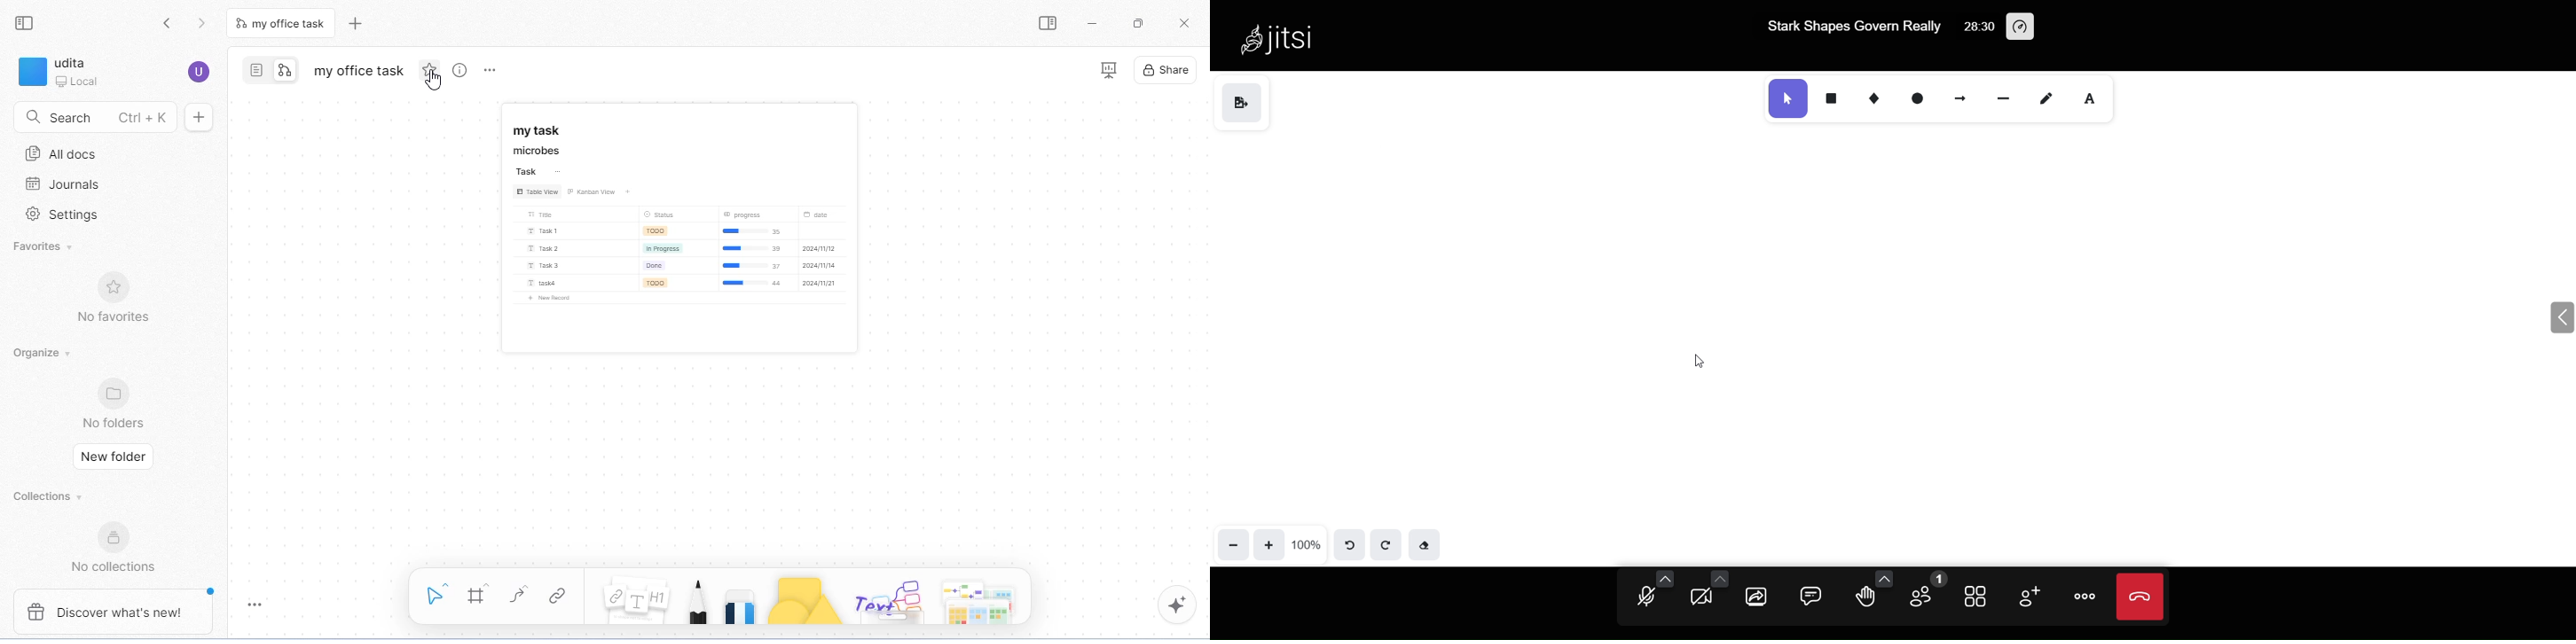 The image size is (2576, 644). Describe the element at coordinates (1704, 361) in the screenshot. I see `cursor` at that location.